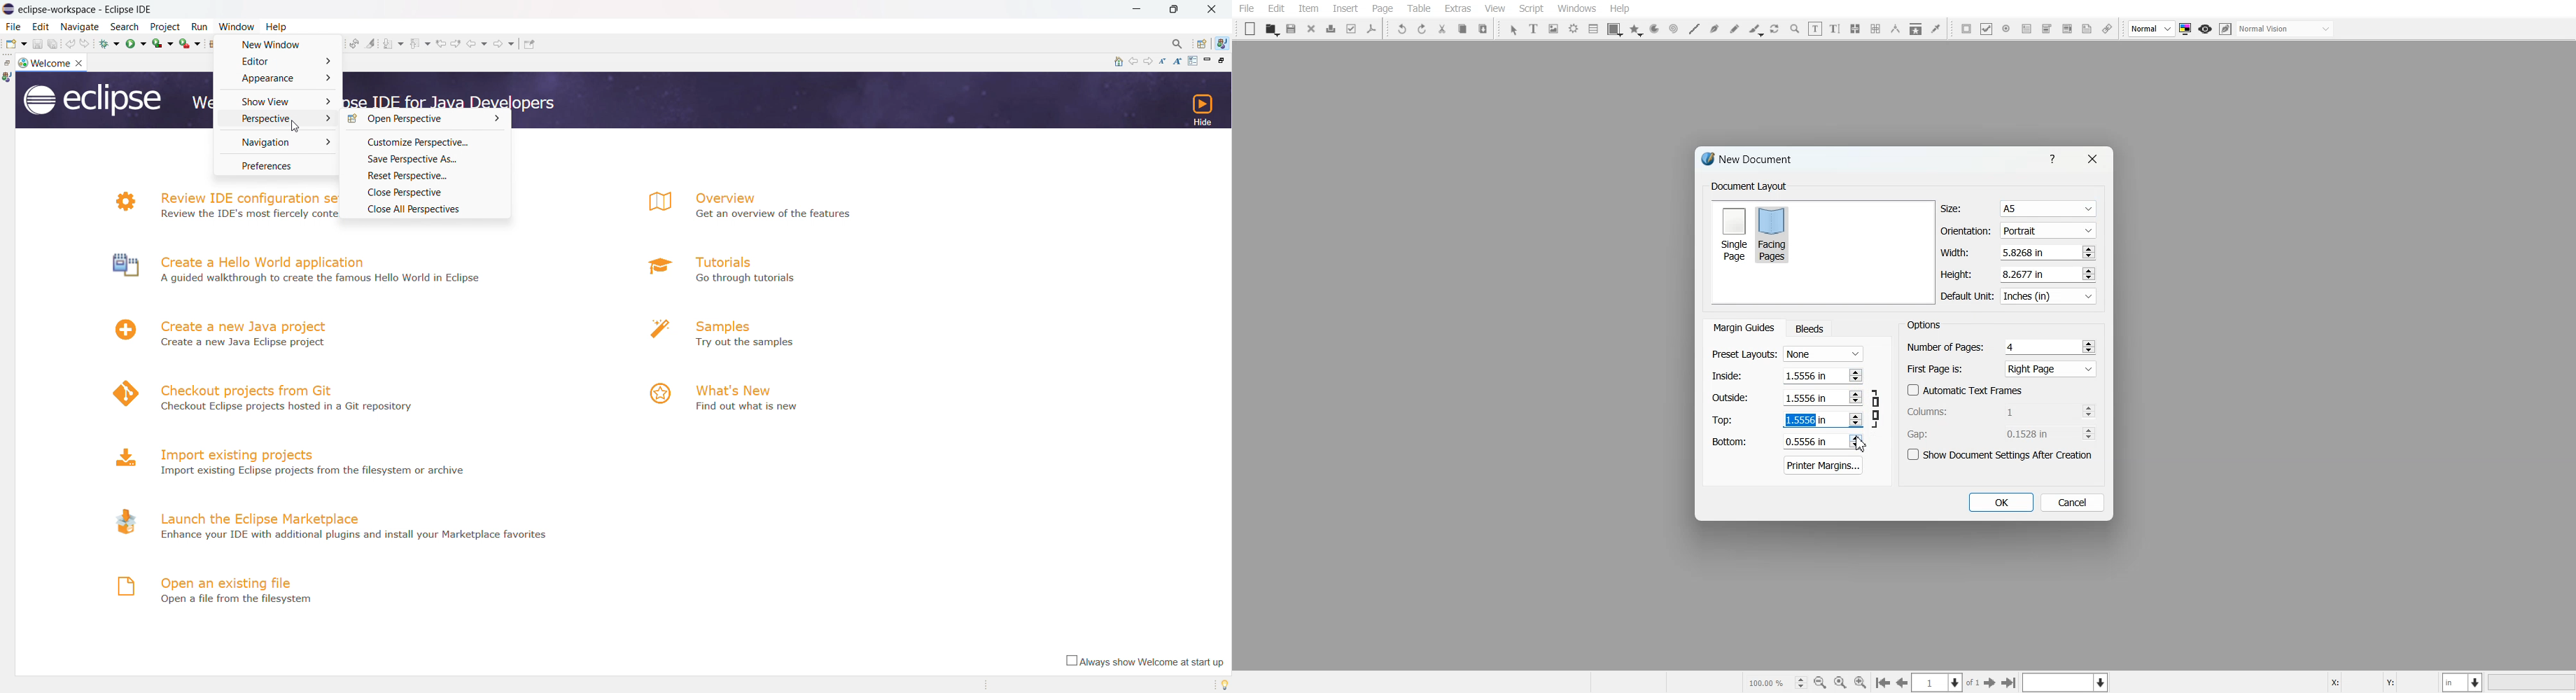  I want to click on Go to the first page, so click(2010, 682).